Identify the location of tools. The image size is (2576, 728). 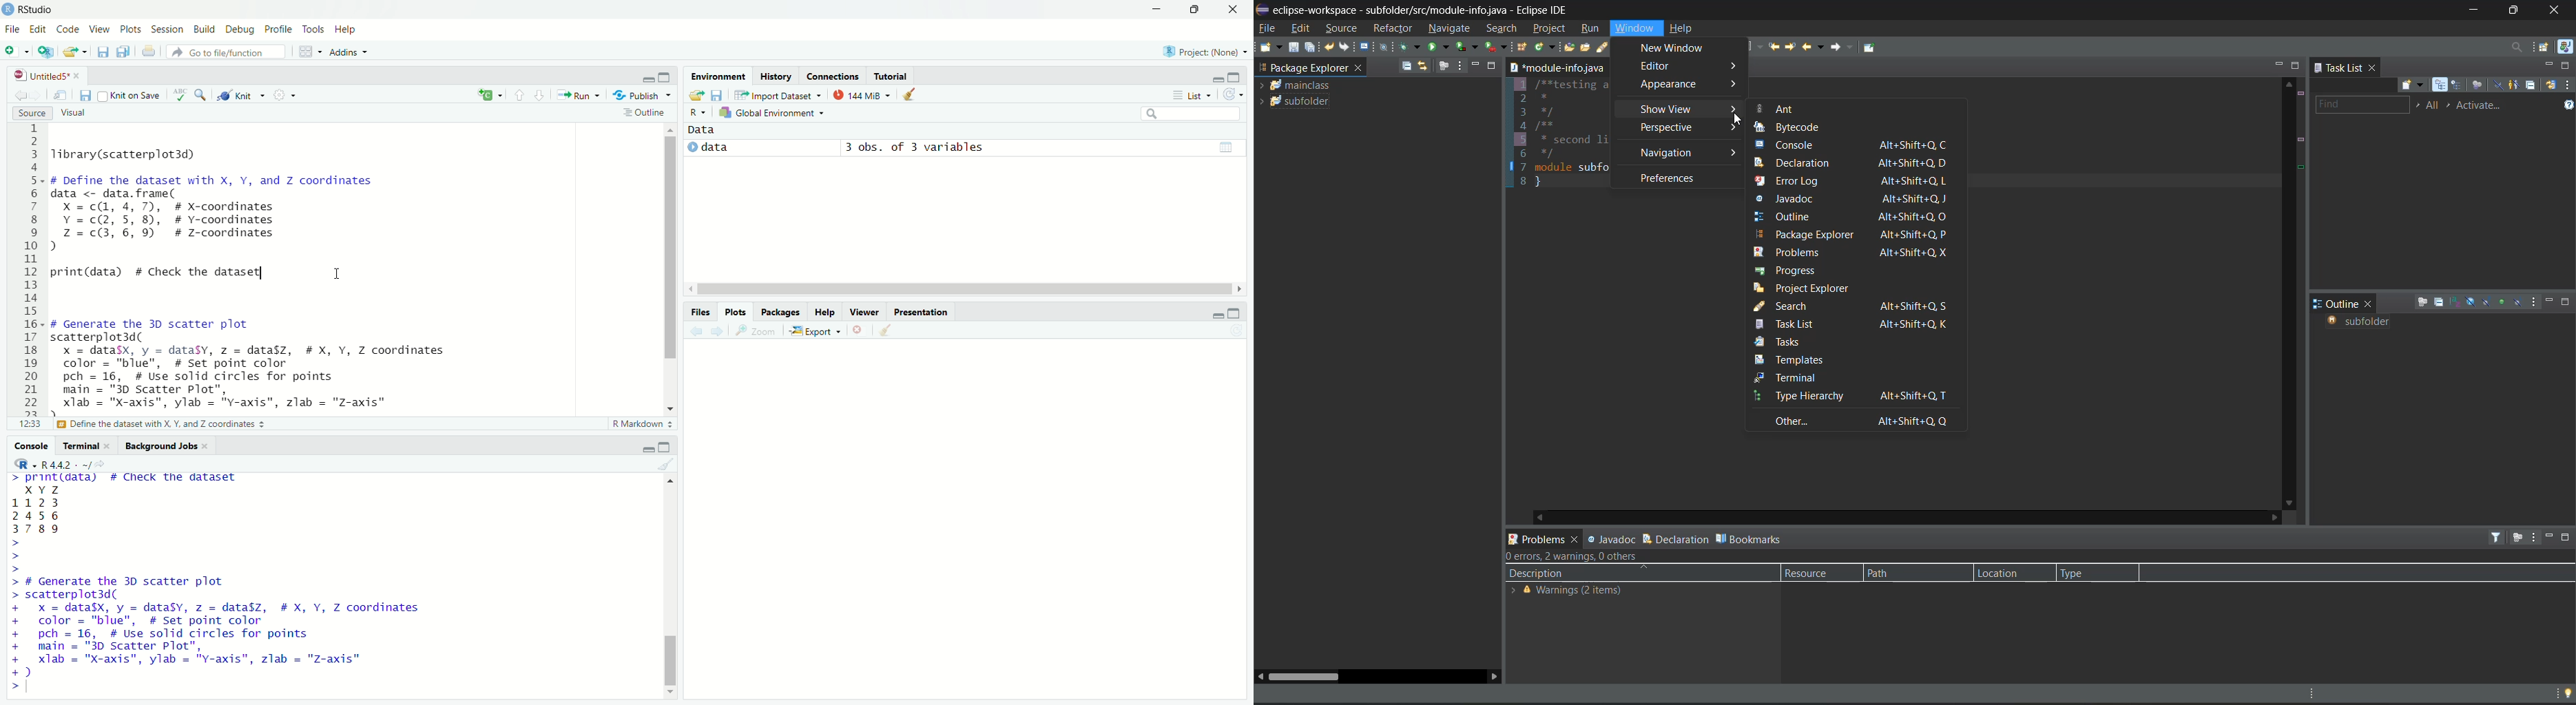
(313, 28).